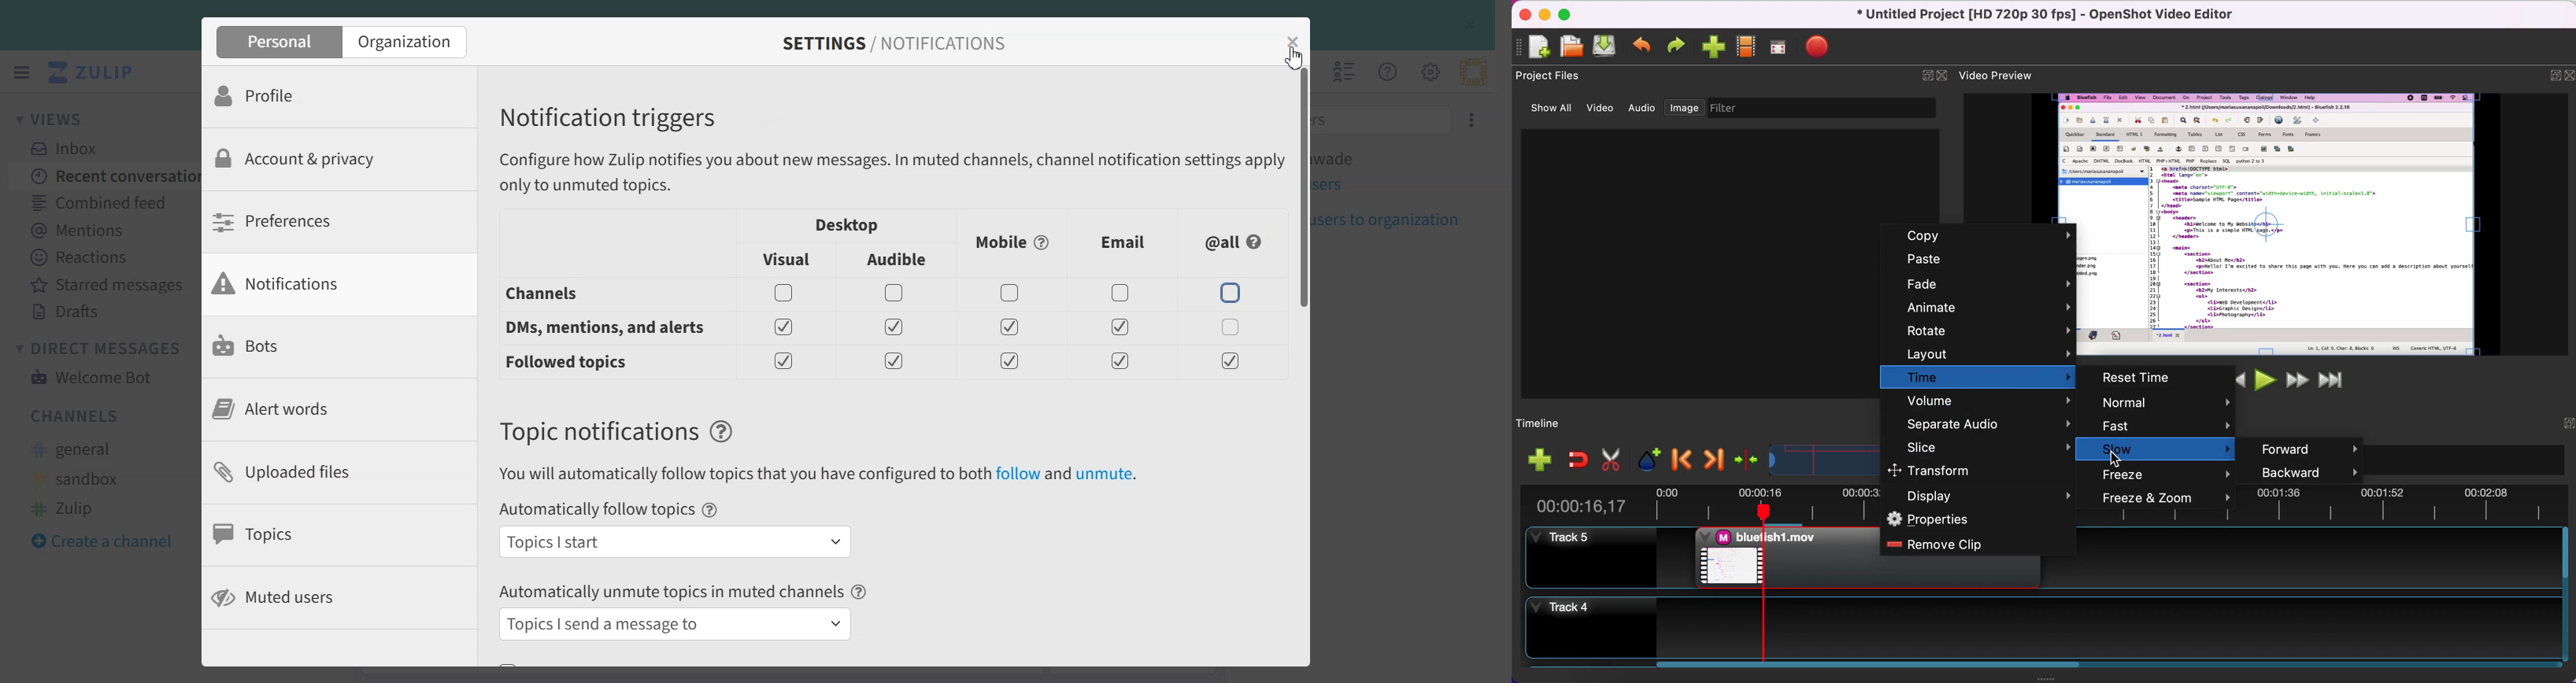 The height and width of the screenshot is (700, 2576). I want to click on full screen, so click(1783, 47).